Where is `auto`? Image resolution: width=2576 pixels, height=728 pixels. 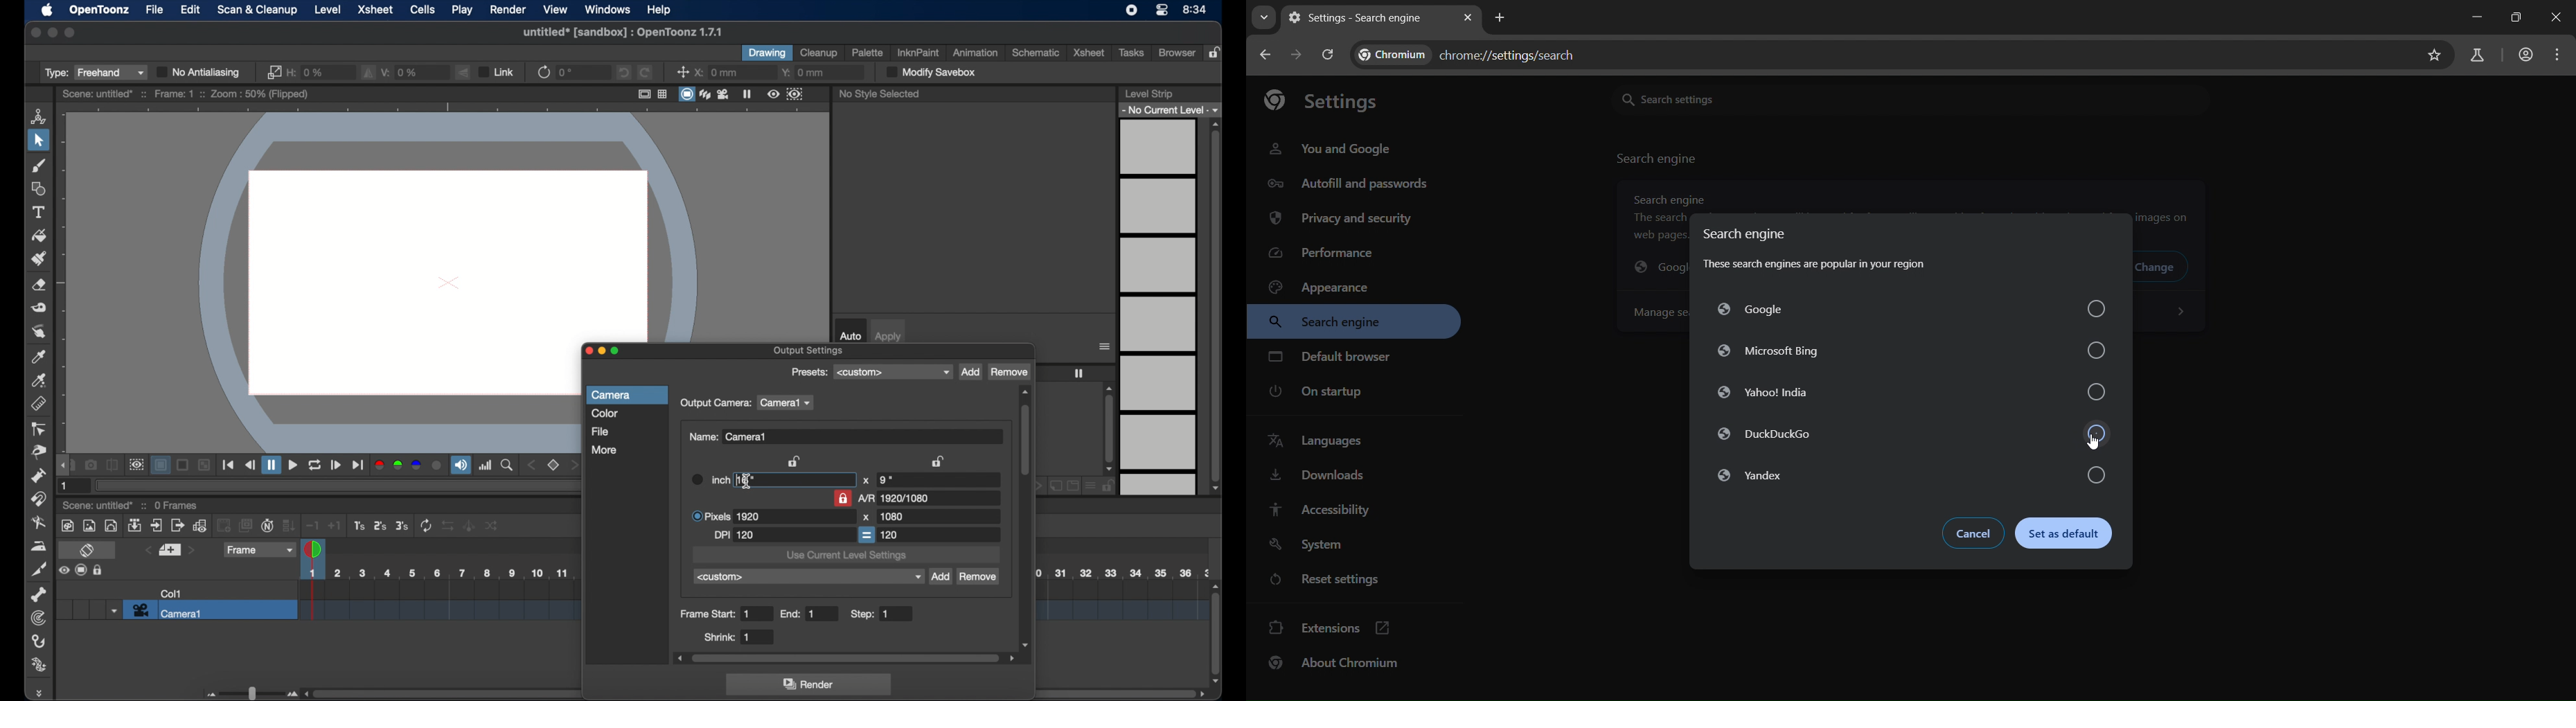
auto is located at coordinates (850, 336).